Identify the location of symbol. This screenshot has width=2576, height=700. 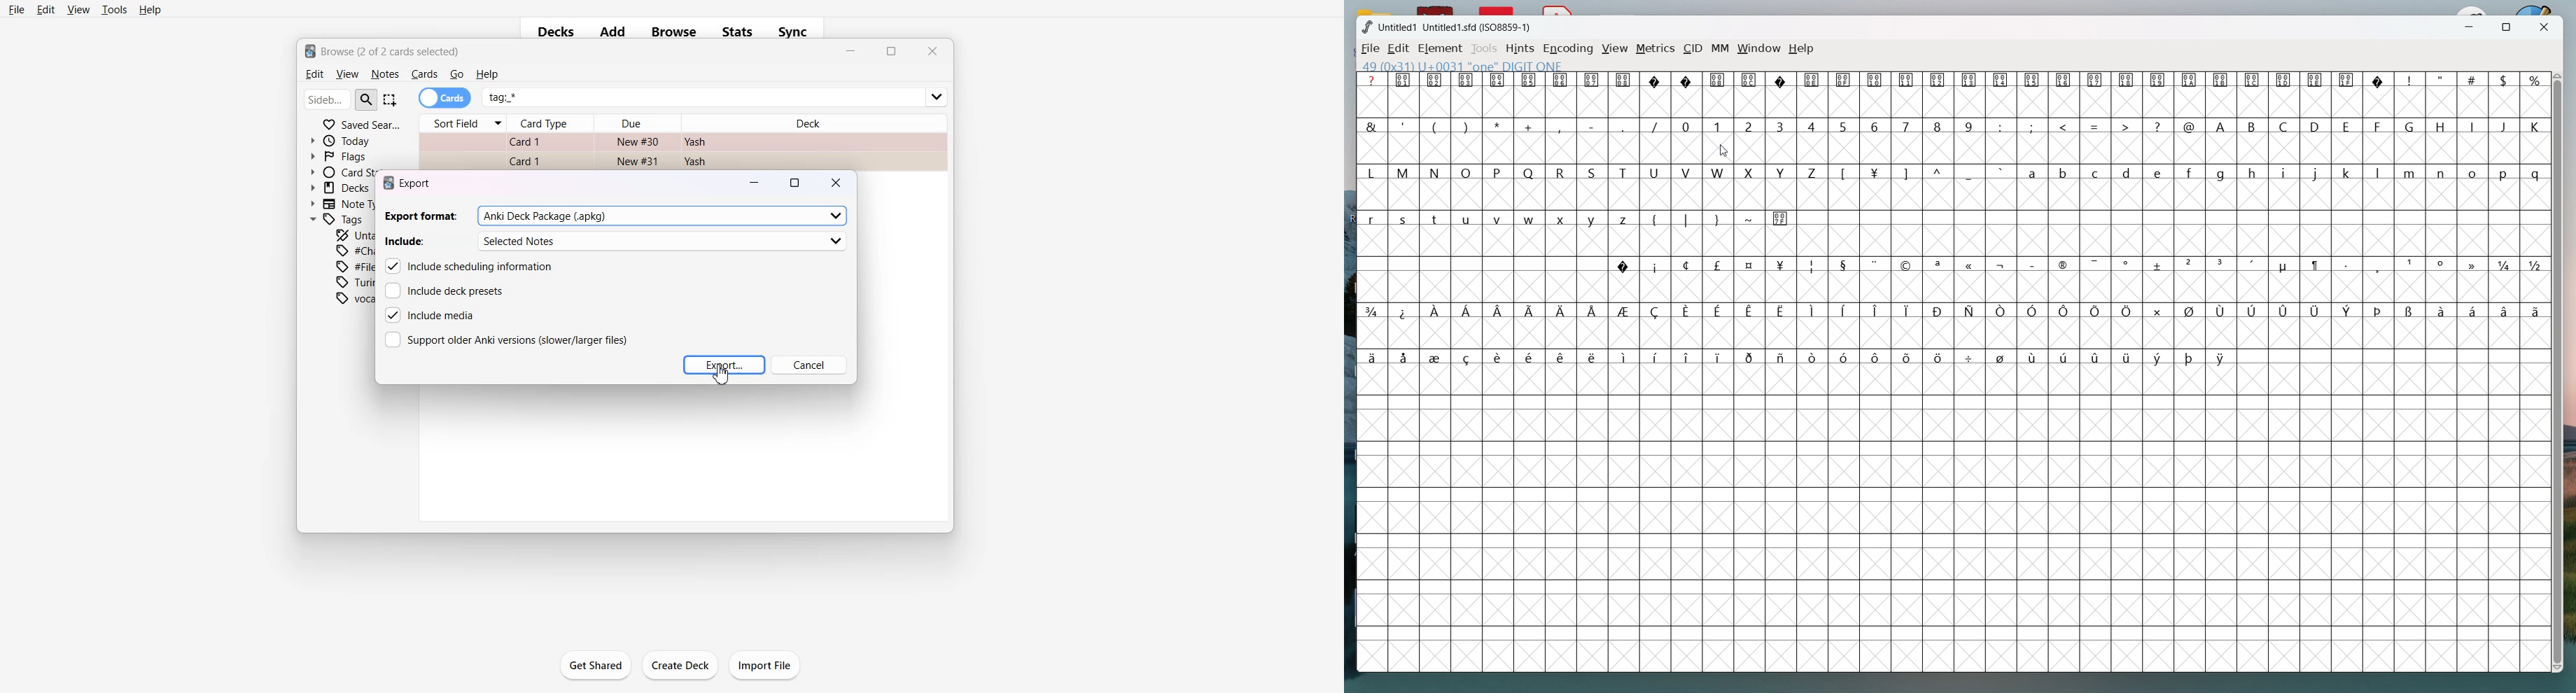
(1782, 356).